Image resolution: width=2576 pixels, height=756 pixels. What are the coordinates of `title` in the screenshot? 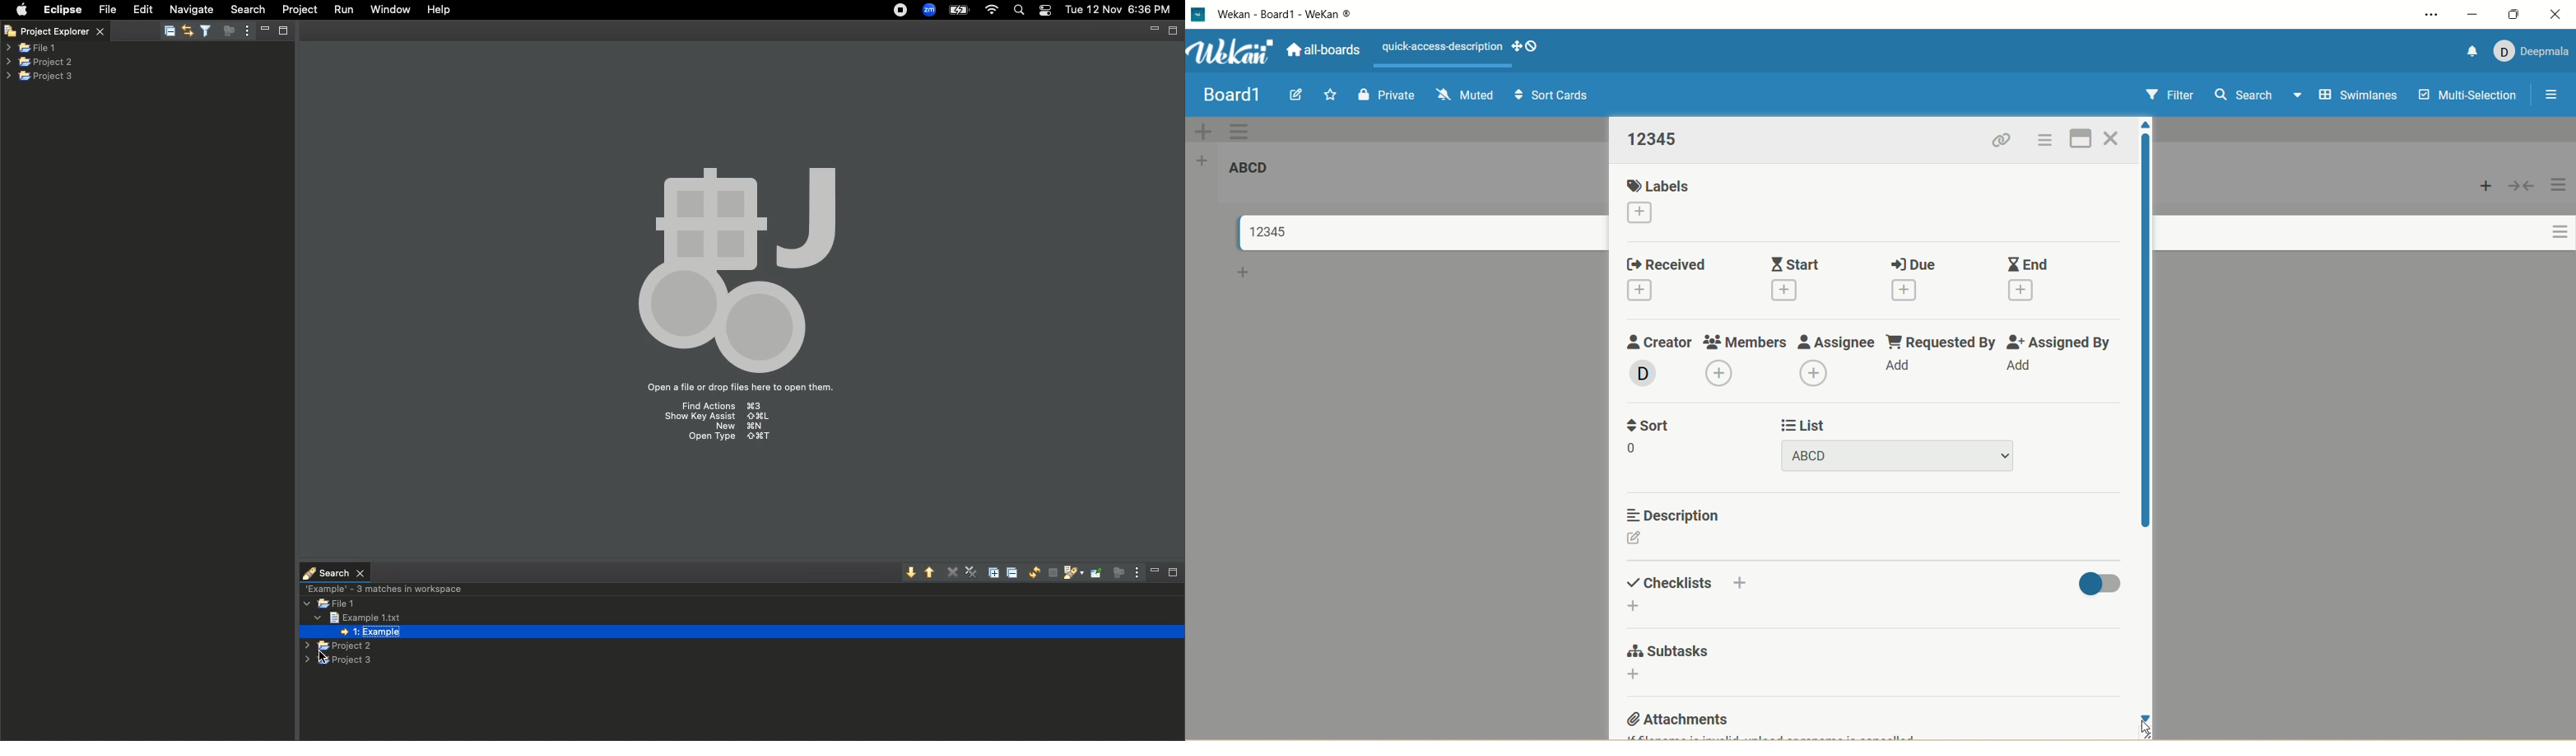 It's located at (1900, 456).